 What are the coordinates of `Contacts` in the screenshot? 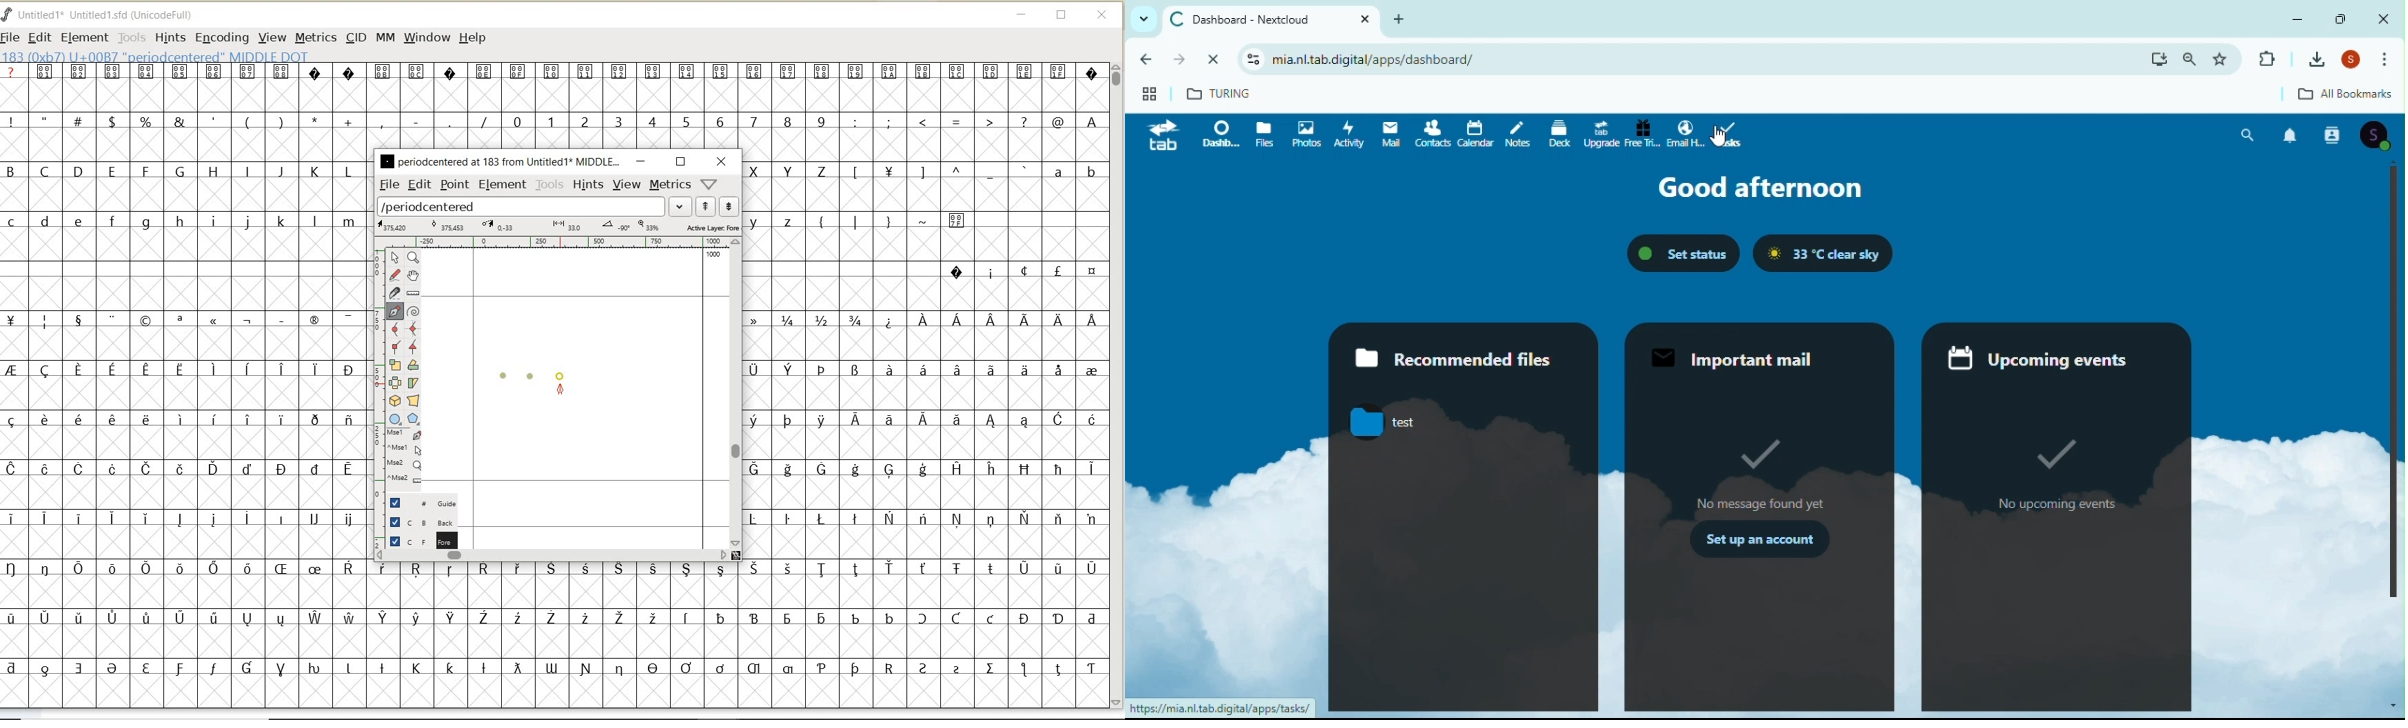 It's located at (2334, 134).